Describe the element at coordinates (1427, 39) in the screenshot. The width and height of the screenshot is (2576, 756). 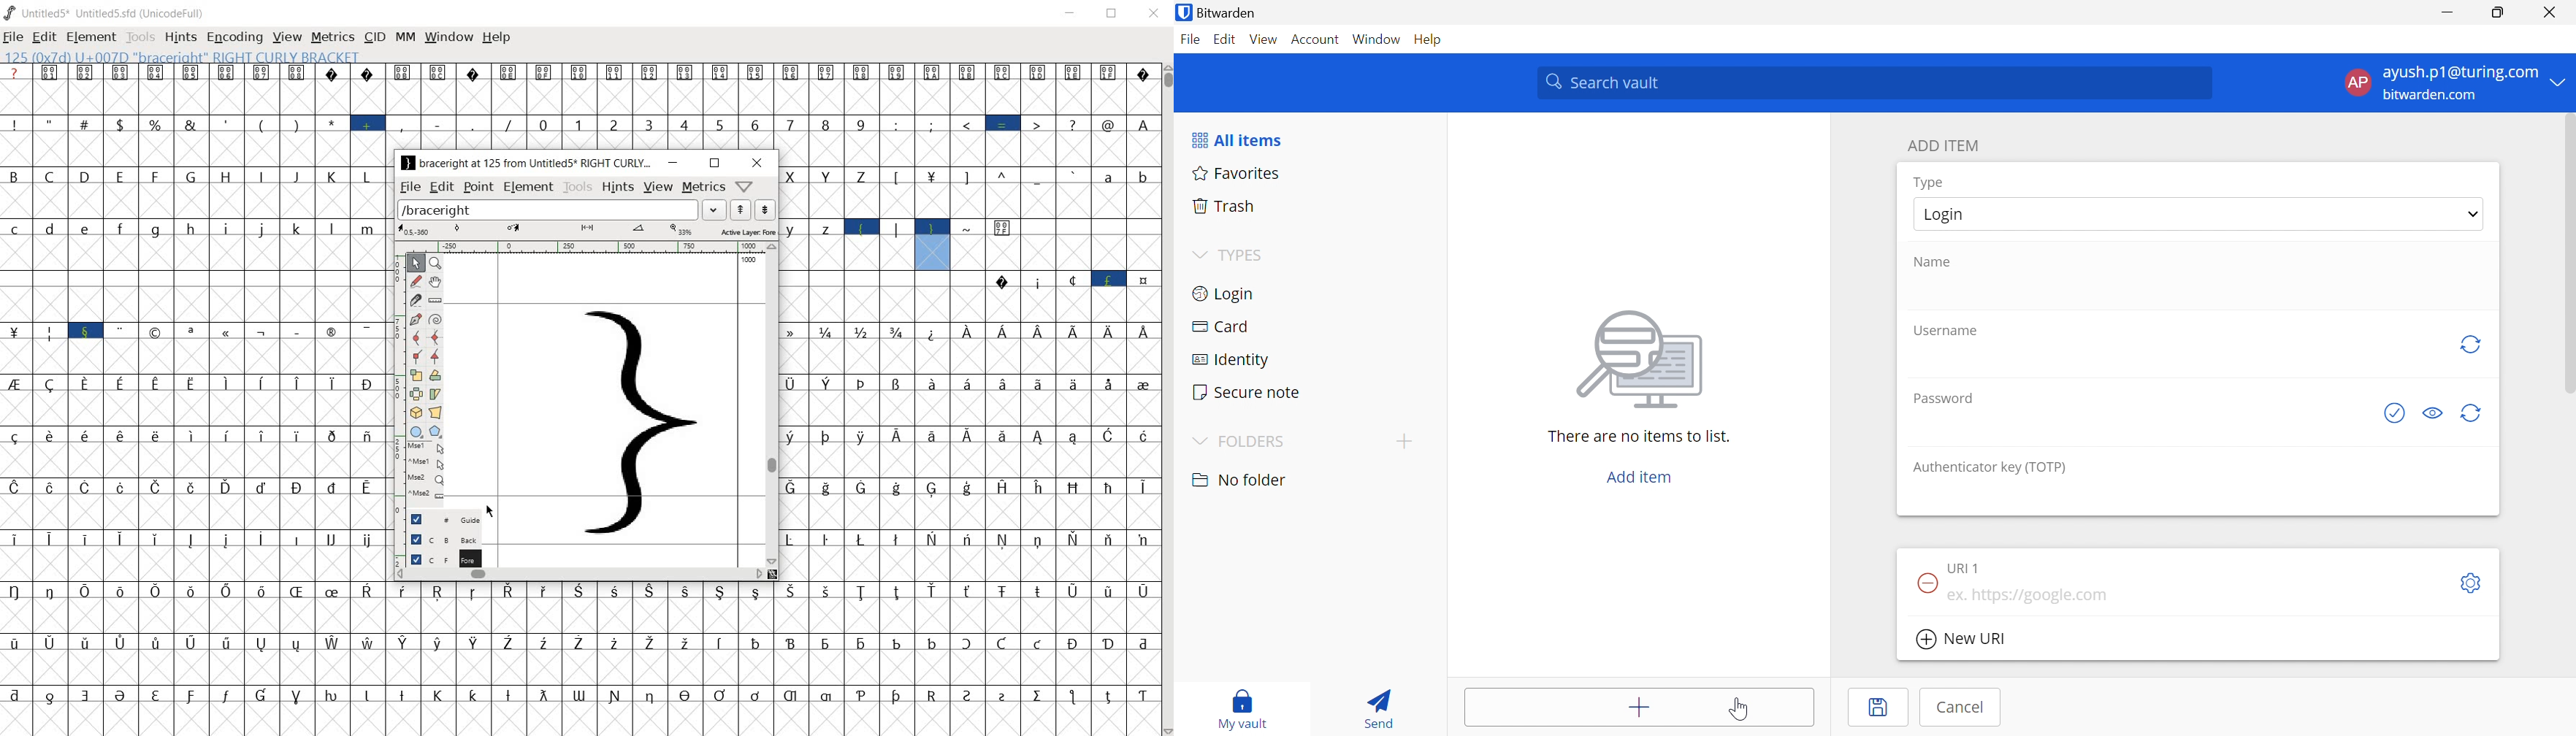
I see `Help` at that location.